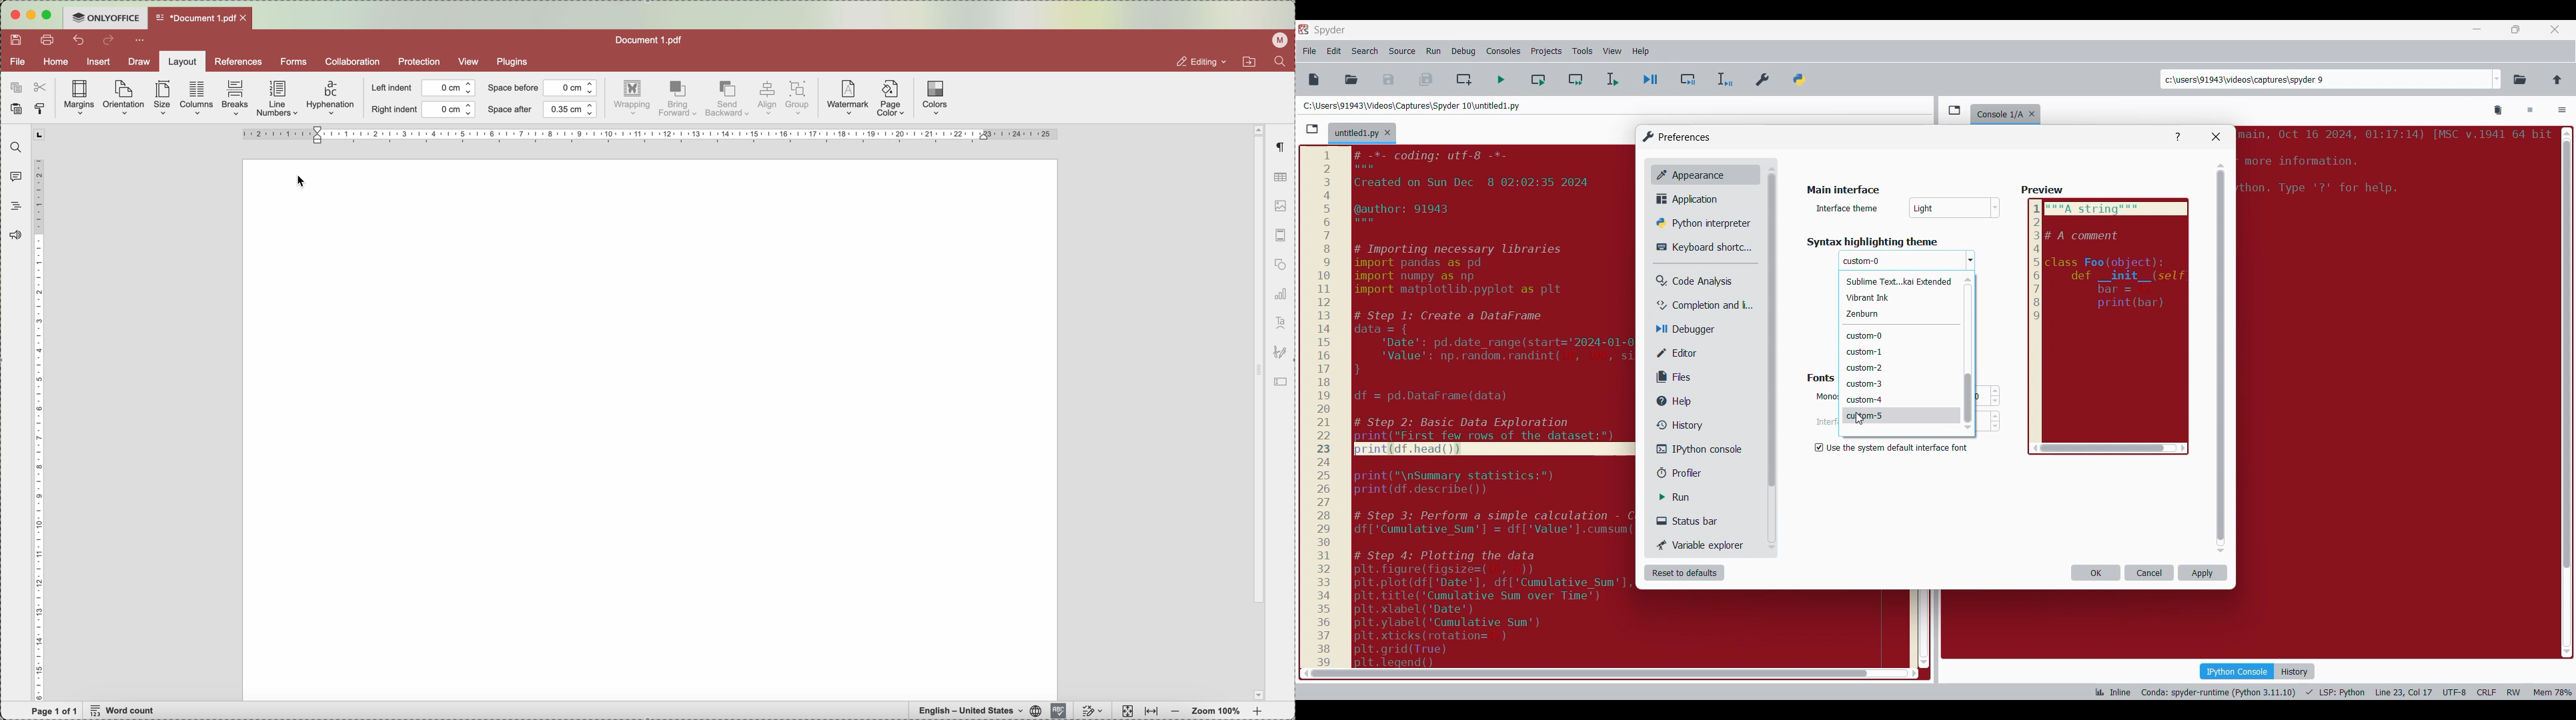 Image resolution: width=2576 pixels, height=728 pixels. Describe the element at coordinates (1323, 407) in the screenshot. I see `scale` at that location.